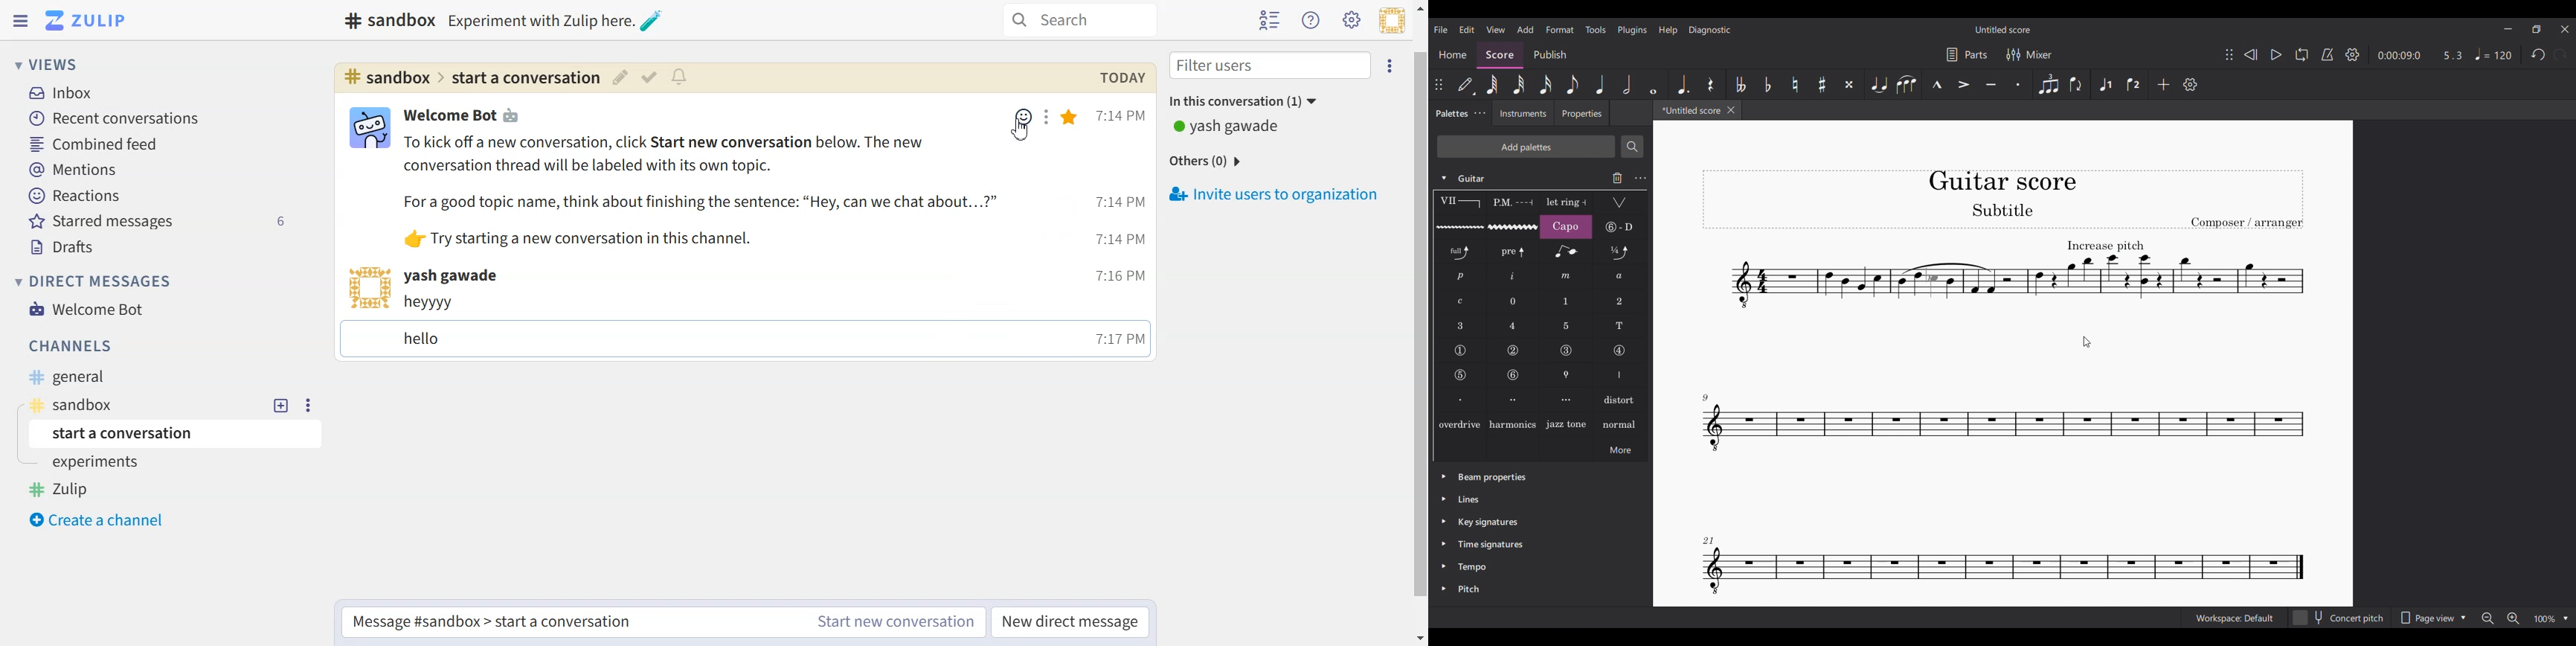 This screenshot has width=2576, height=672. I want to click on View user card, so click(368, 287).